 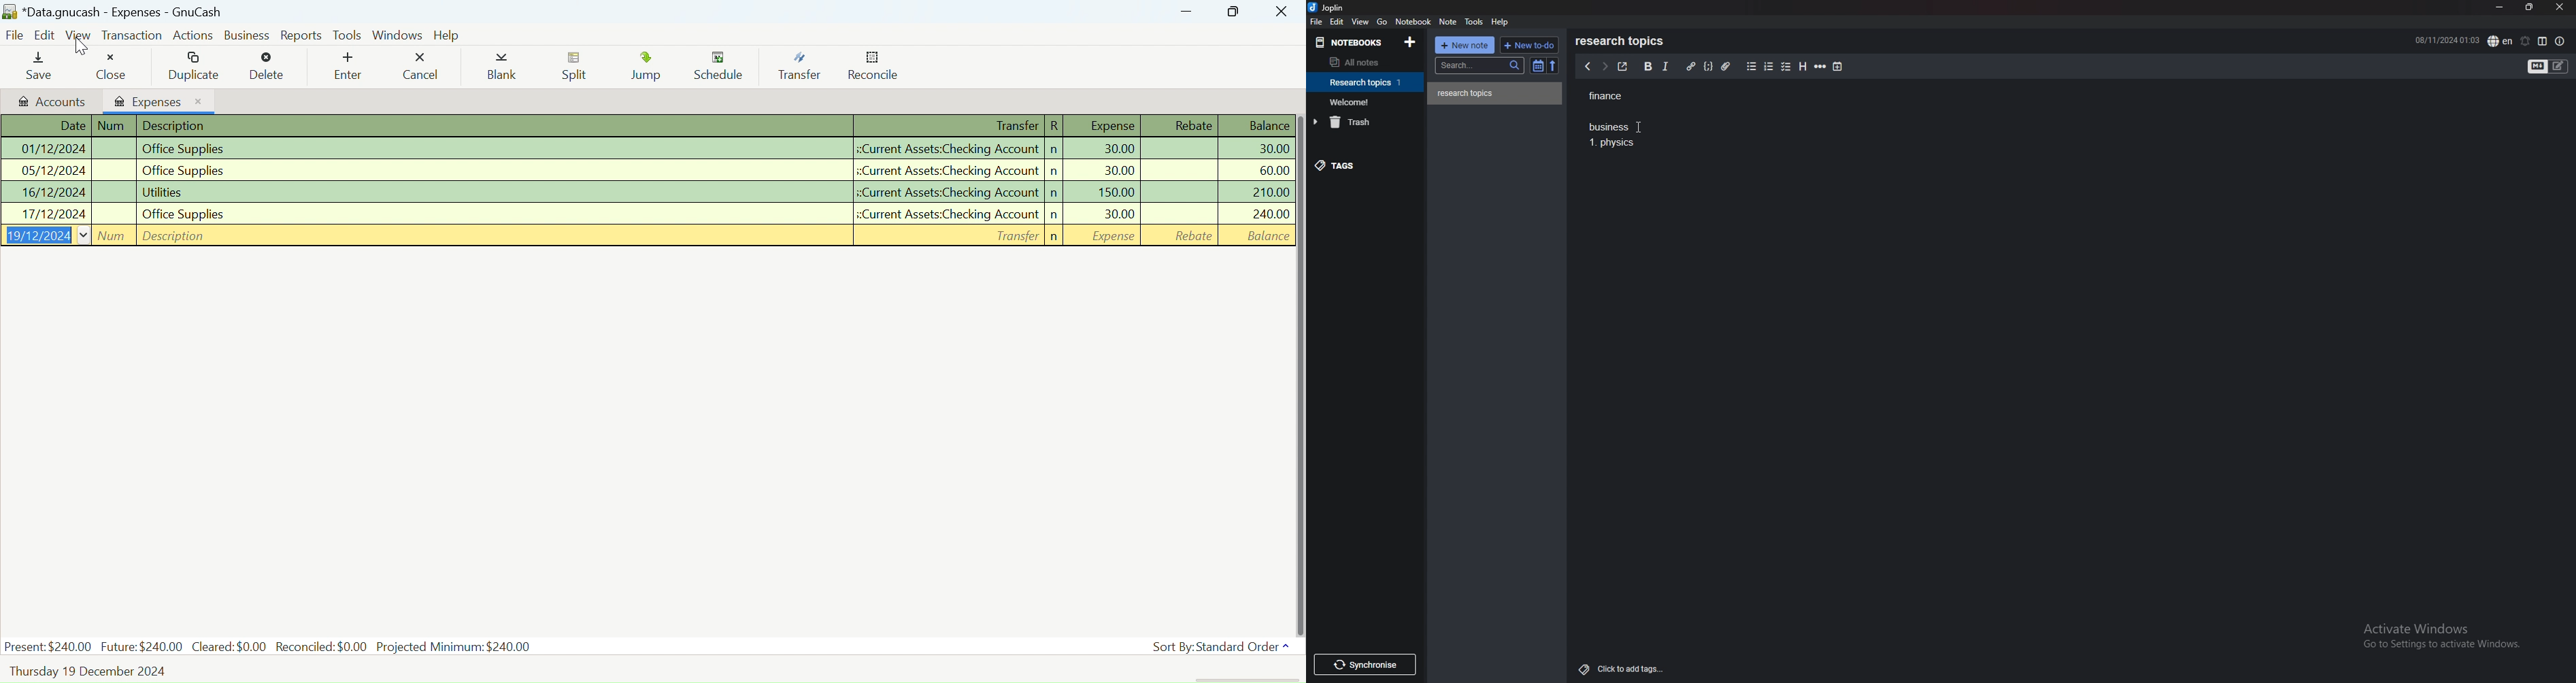 I want to click on add time, so click(x=1838, y=66).